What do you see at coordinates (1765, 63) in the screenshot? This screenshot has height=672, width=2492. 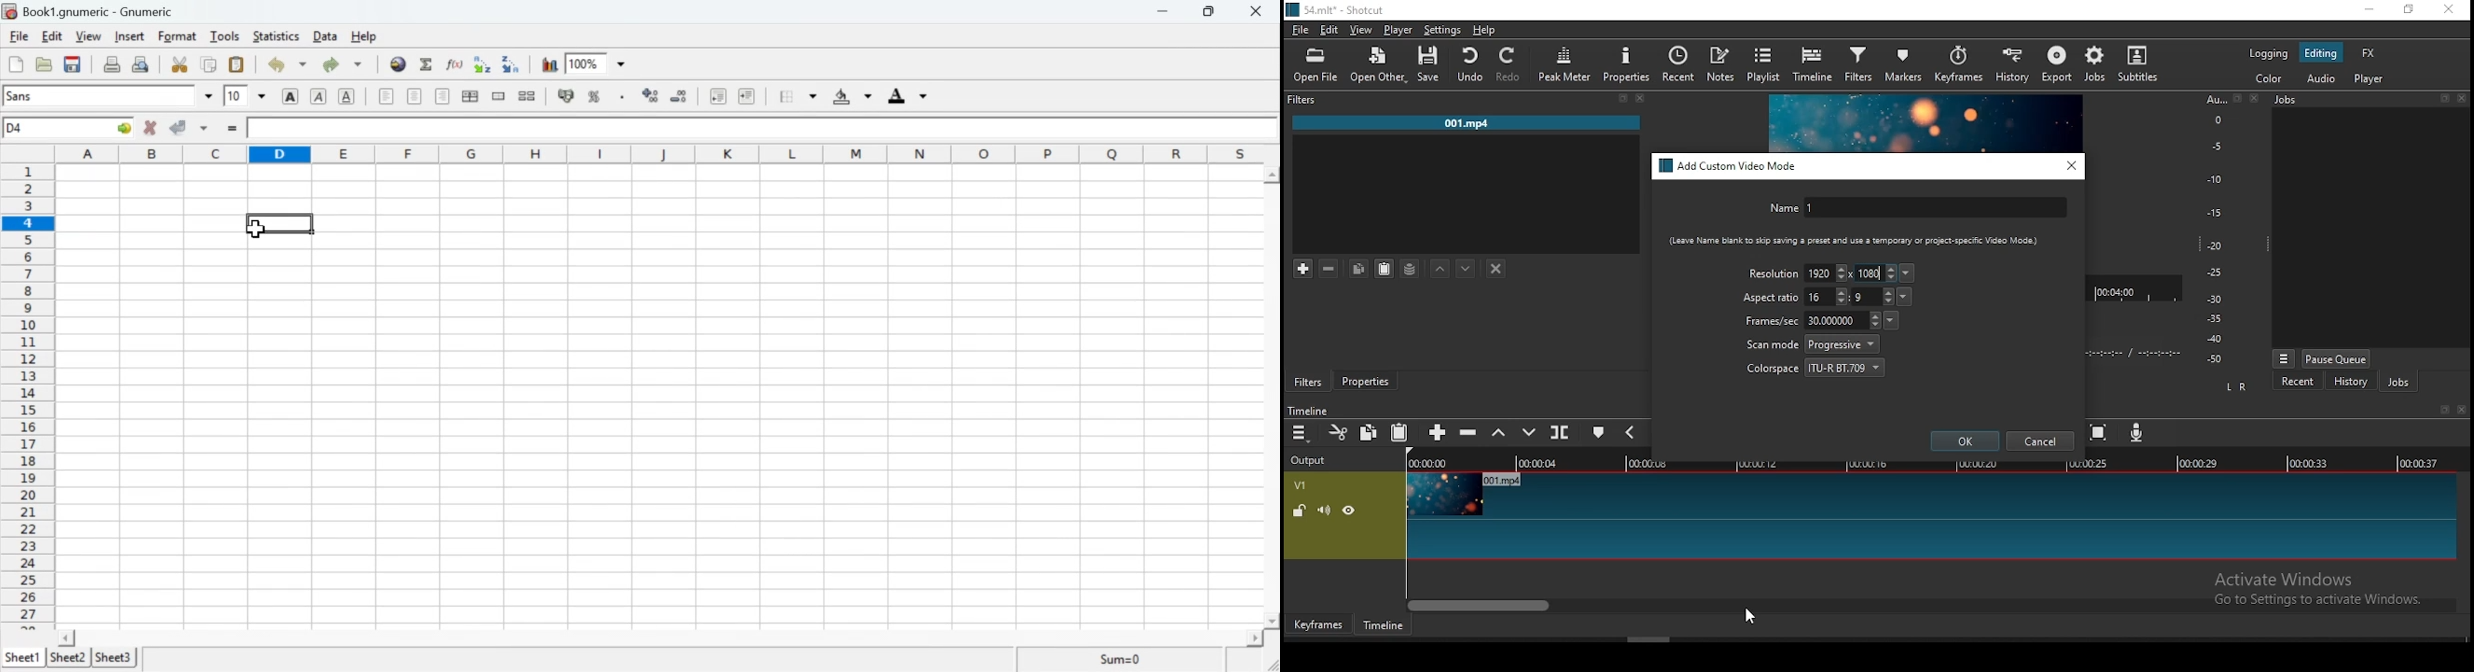 I see `playlist` at bounding box center [1765, 63].